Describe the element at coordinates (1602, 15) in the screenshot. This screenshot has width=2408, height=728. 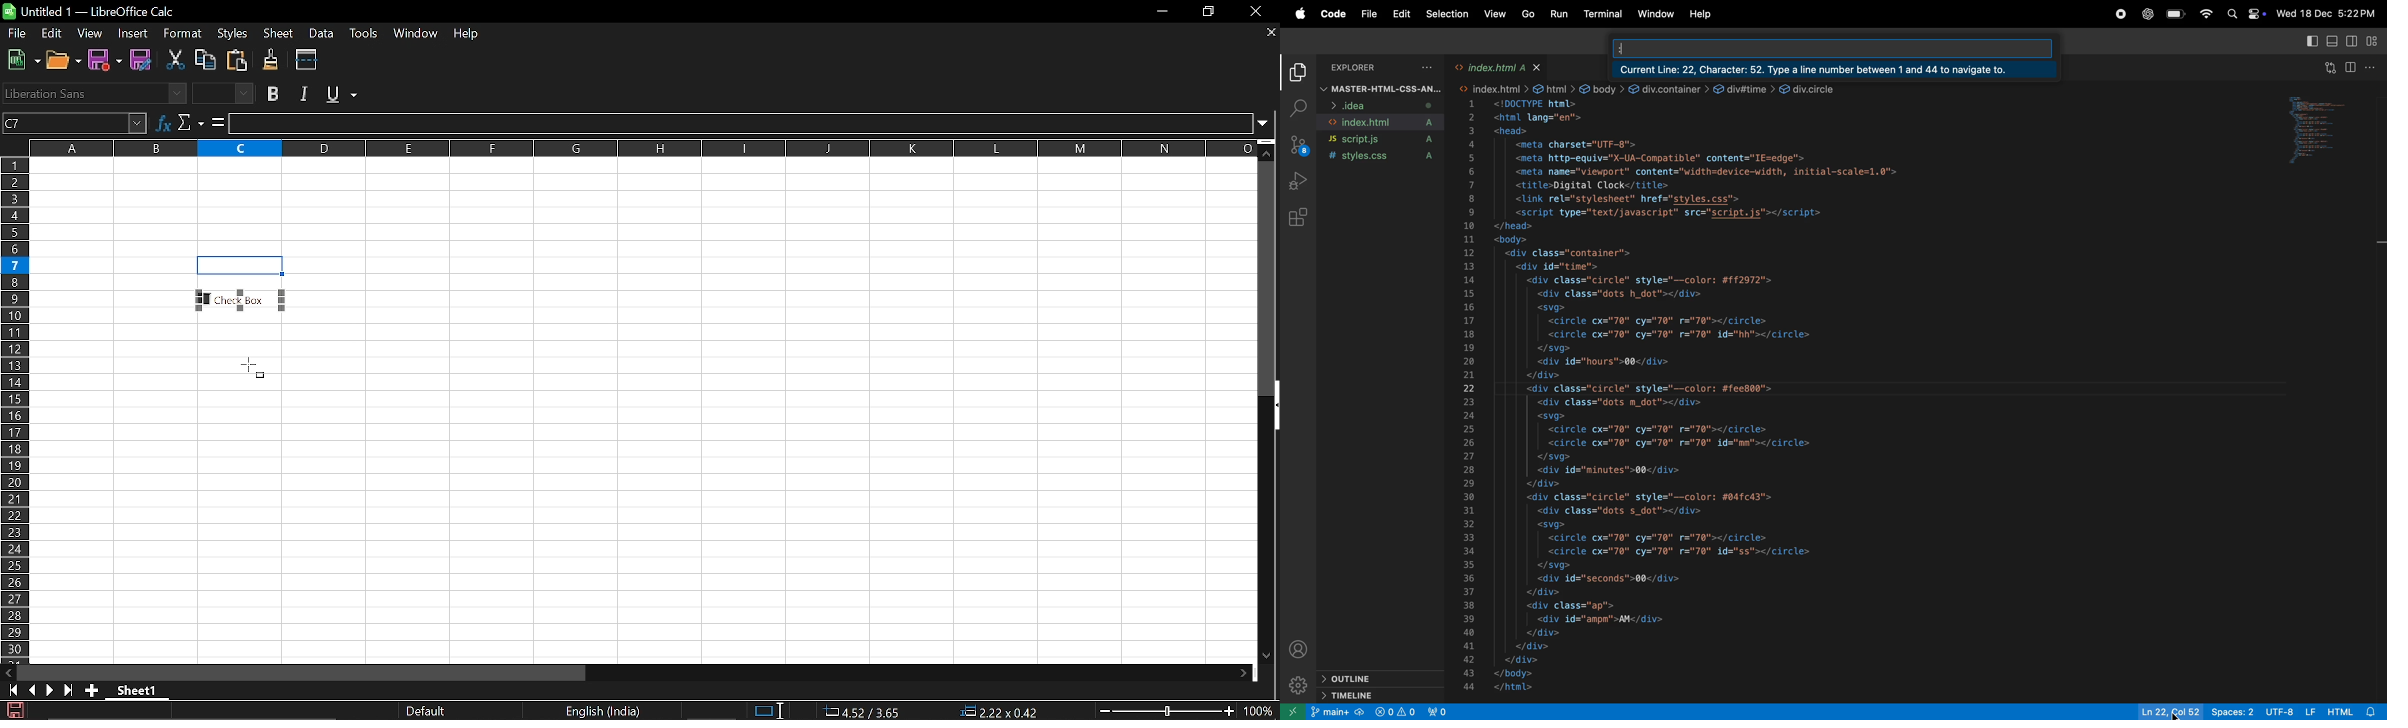
I see `terminal` at that location.